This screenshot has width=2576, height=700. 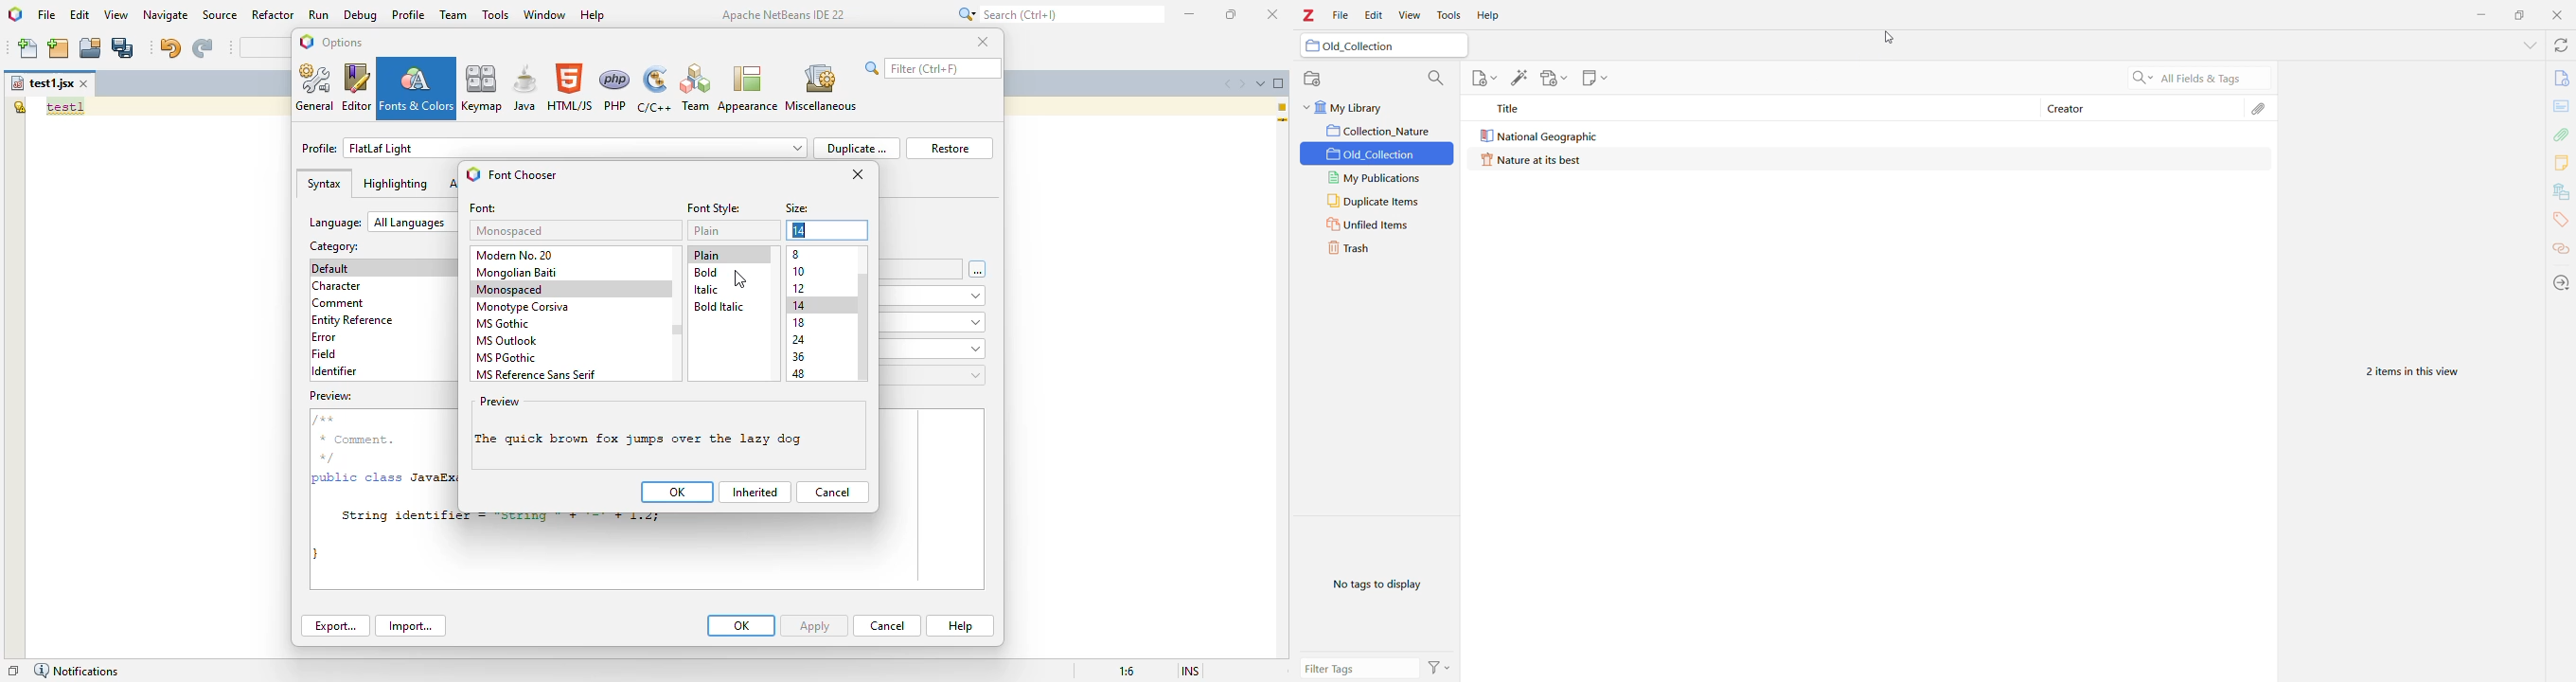 What do you see at coordinates (1377, 202) in the screenshot?
I see `Duplicate Items` at bounding box center [1377, 202].